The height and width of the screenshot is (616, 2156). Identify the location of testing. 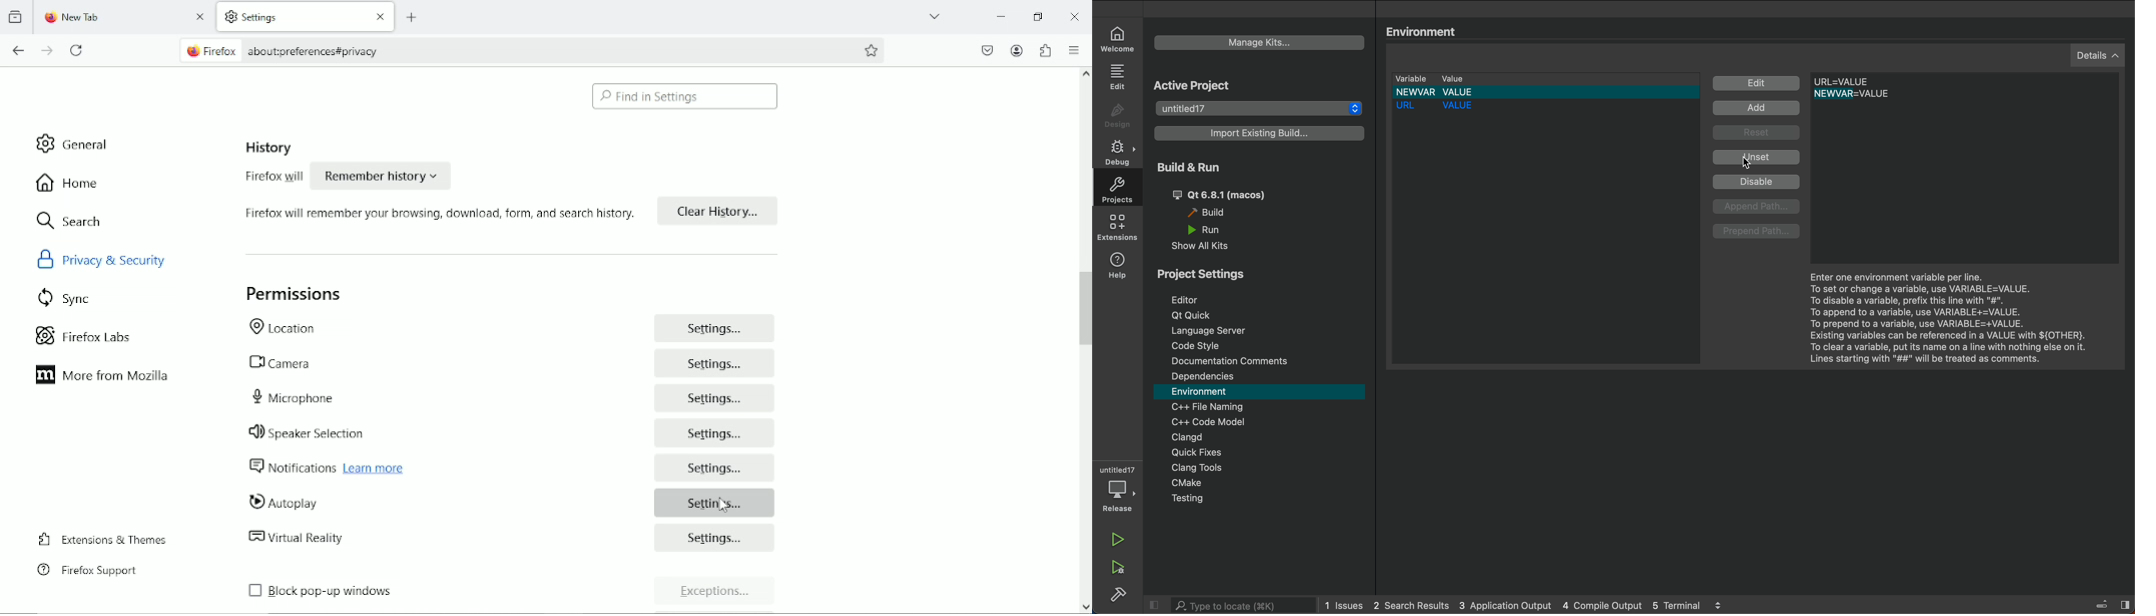
(1188, 501).